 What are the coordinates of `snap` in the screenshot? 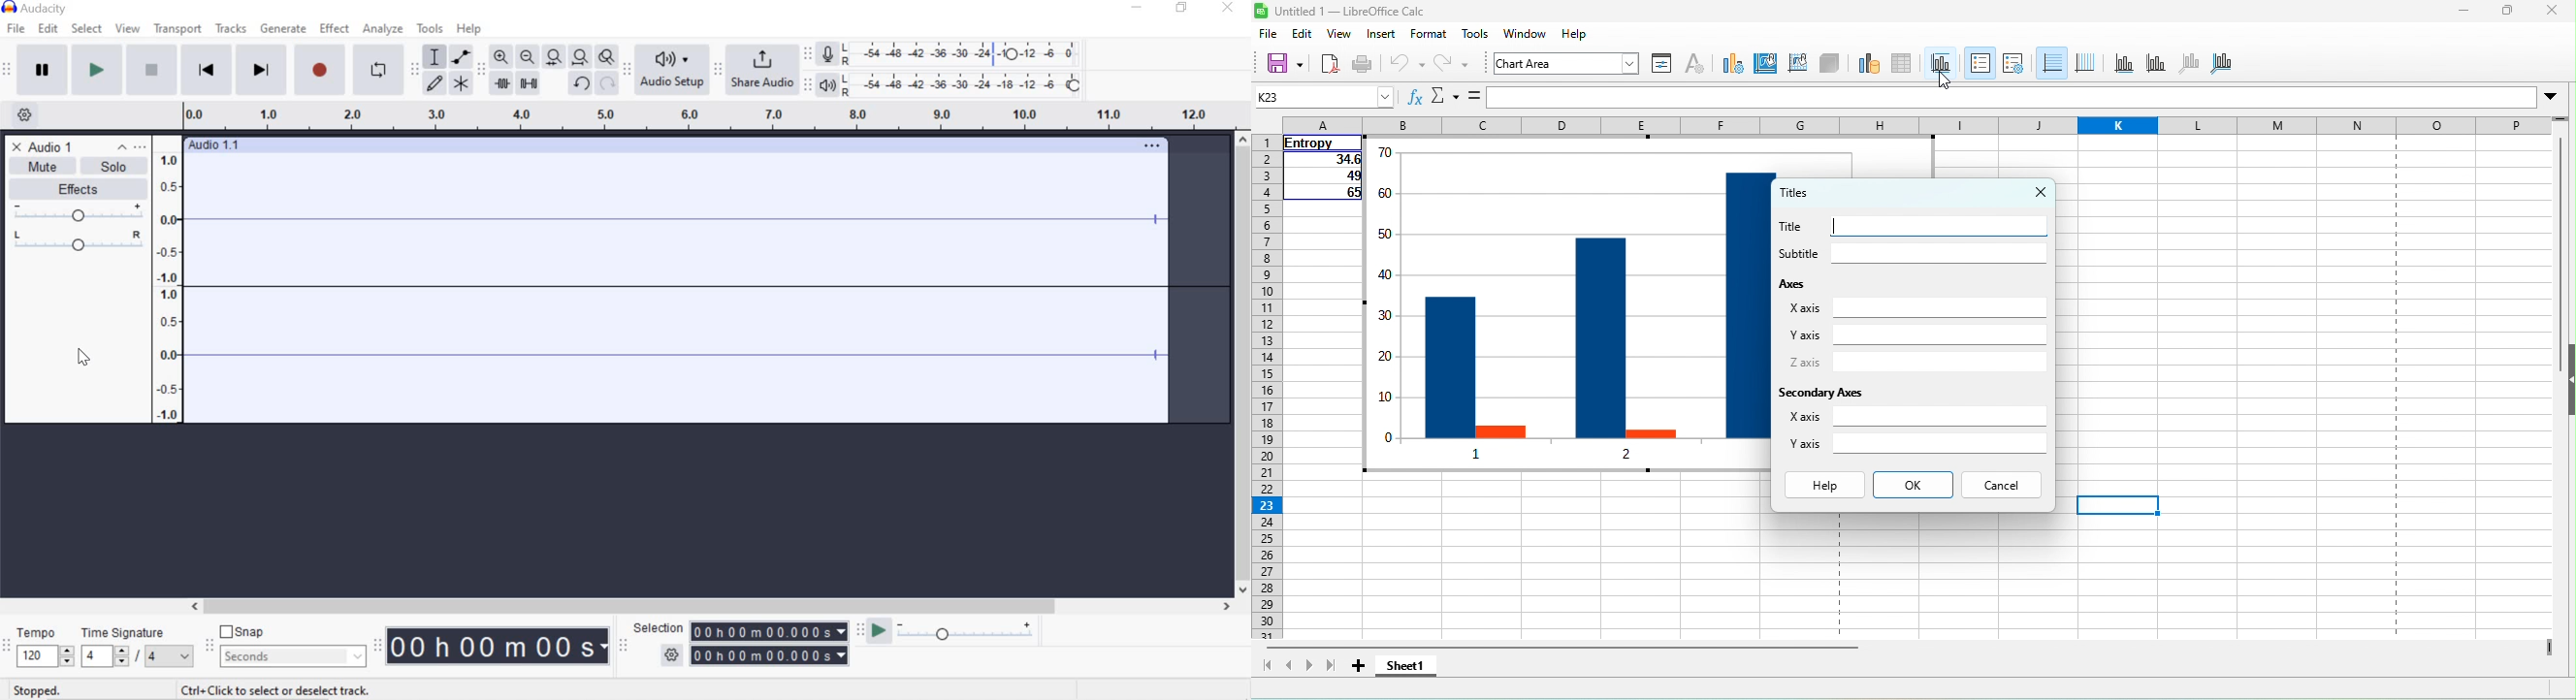 It's located at (246, 633).